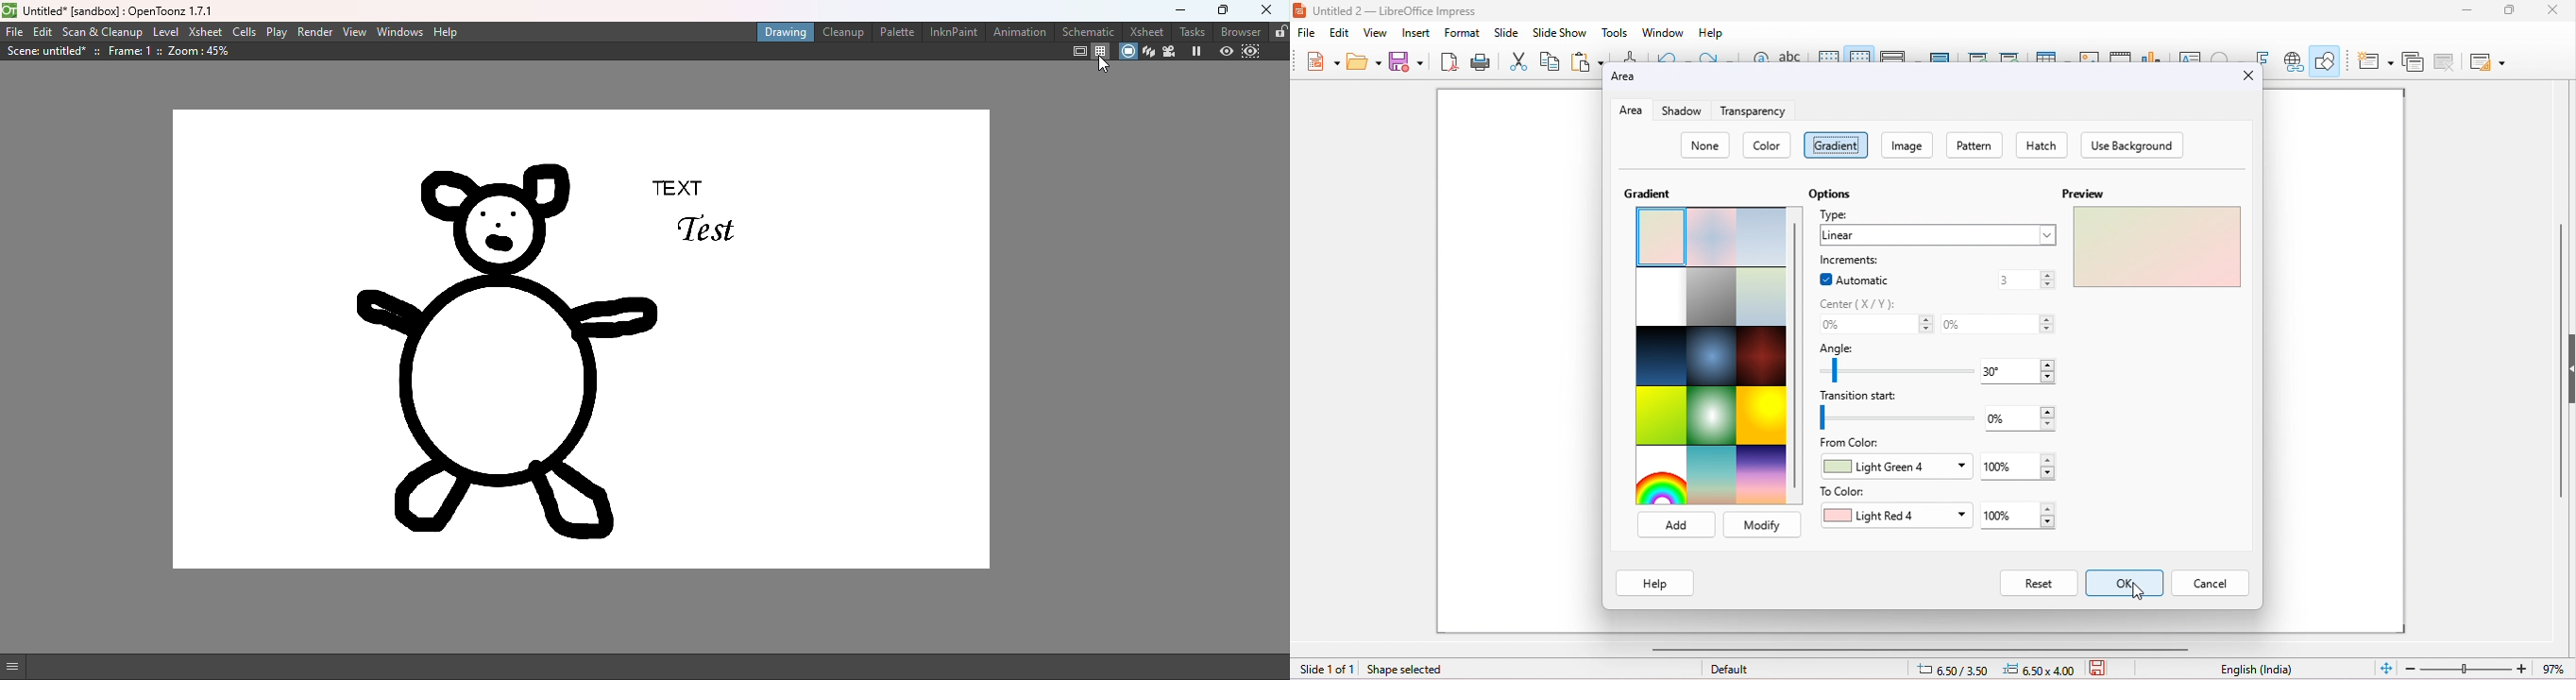 This screenshot has height=700, width=2576. What do you see at coordinates (2558, 375) in the screenshot?
I see `vertical scroll bar` at bounding box center [2558, 375].